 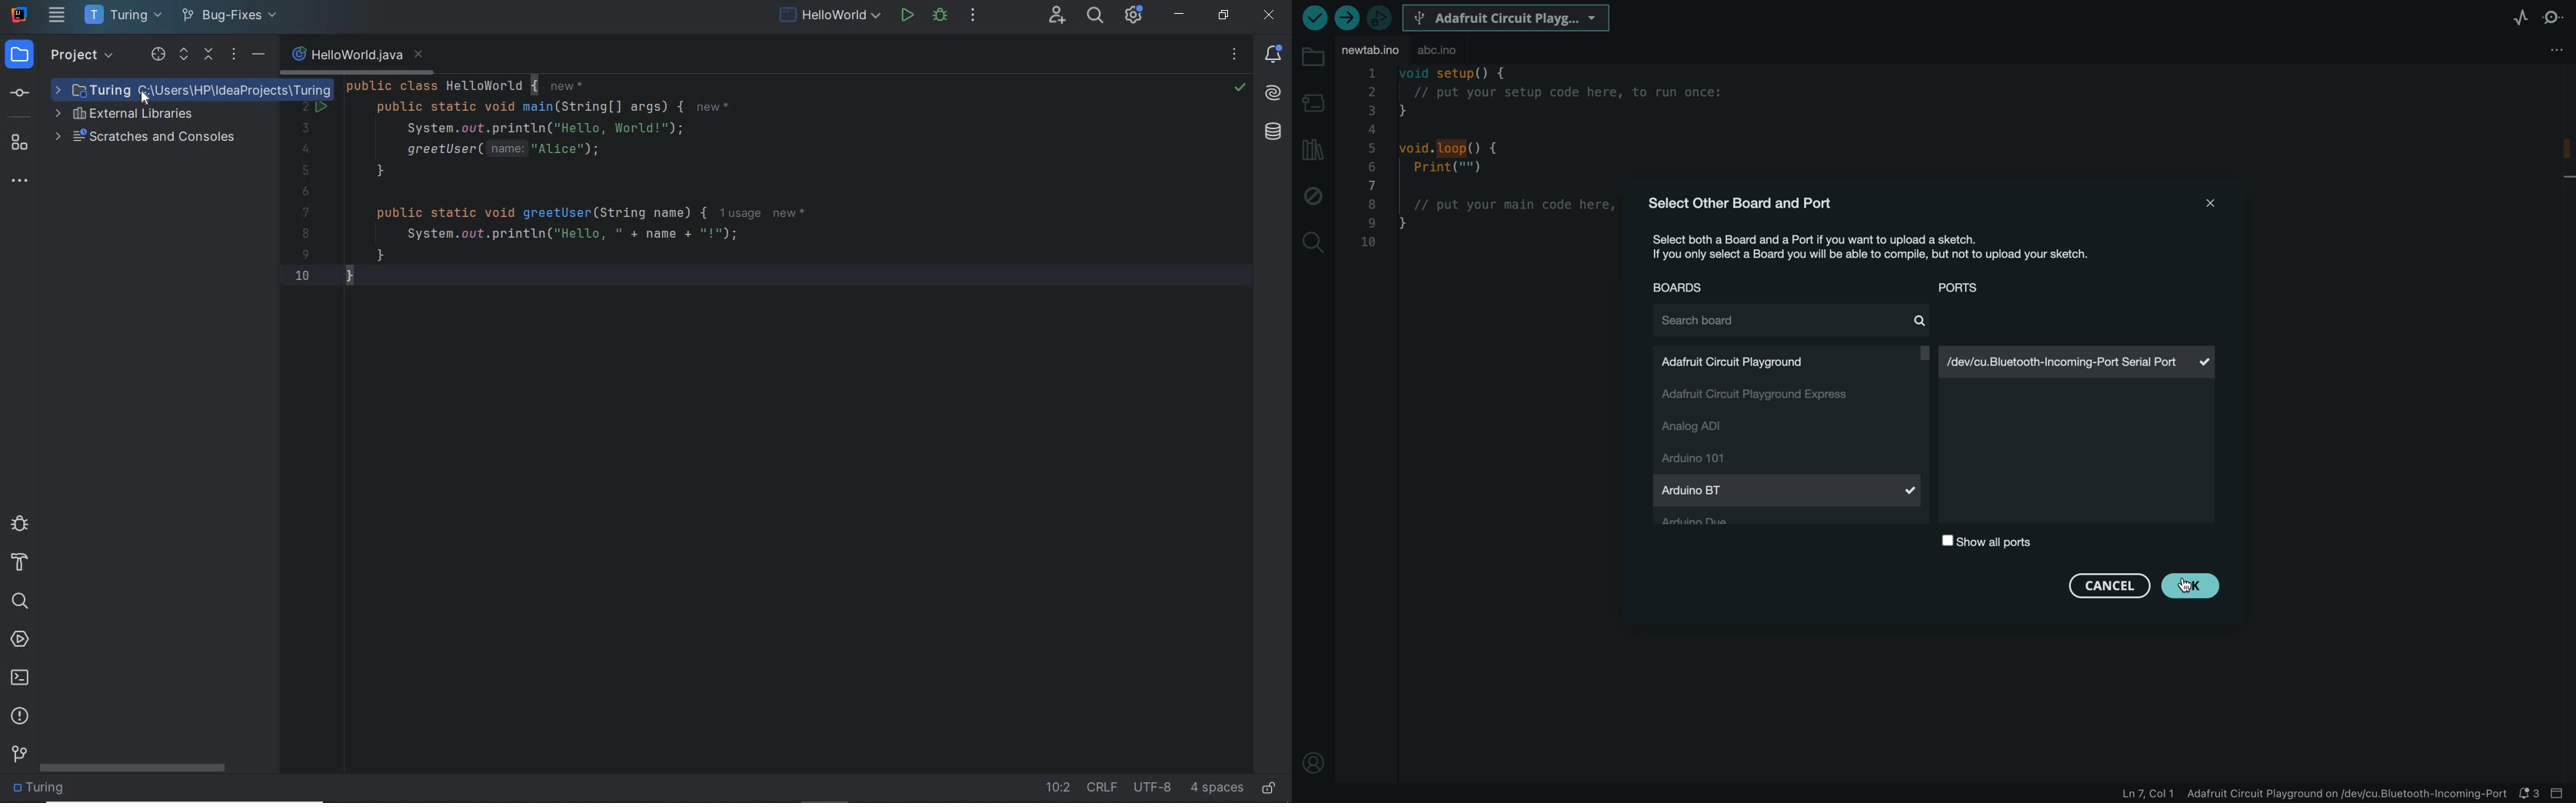 I want to click on select other board and port, so click(x=1755, y=204).